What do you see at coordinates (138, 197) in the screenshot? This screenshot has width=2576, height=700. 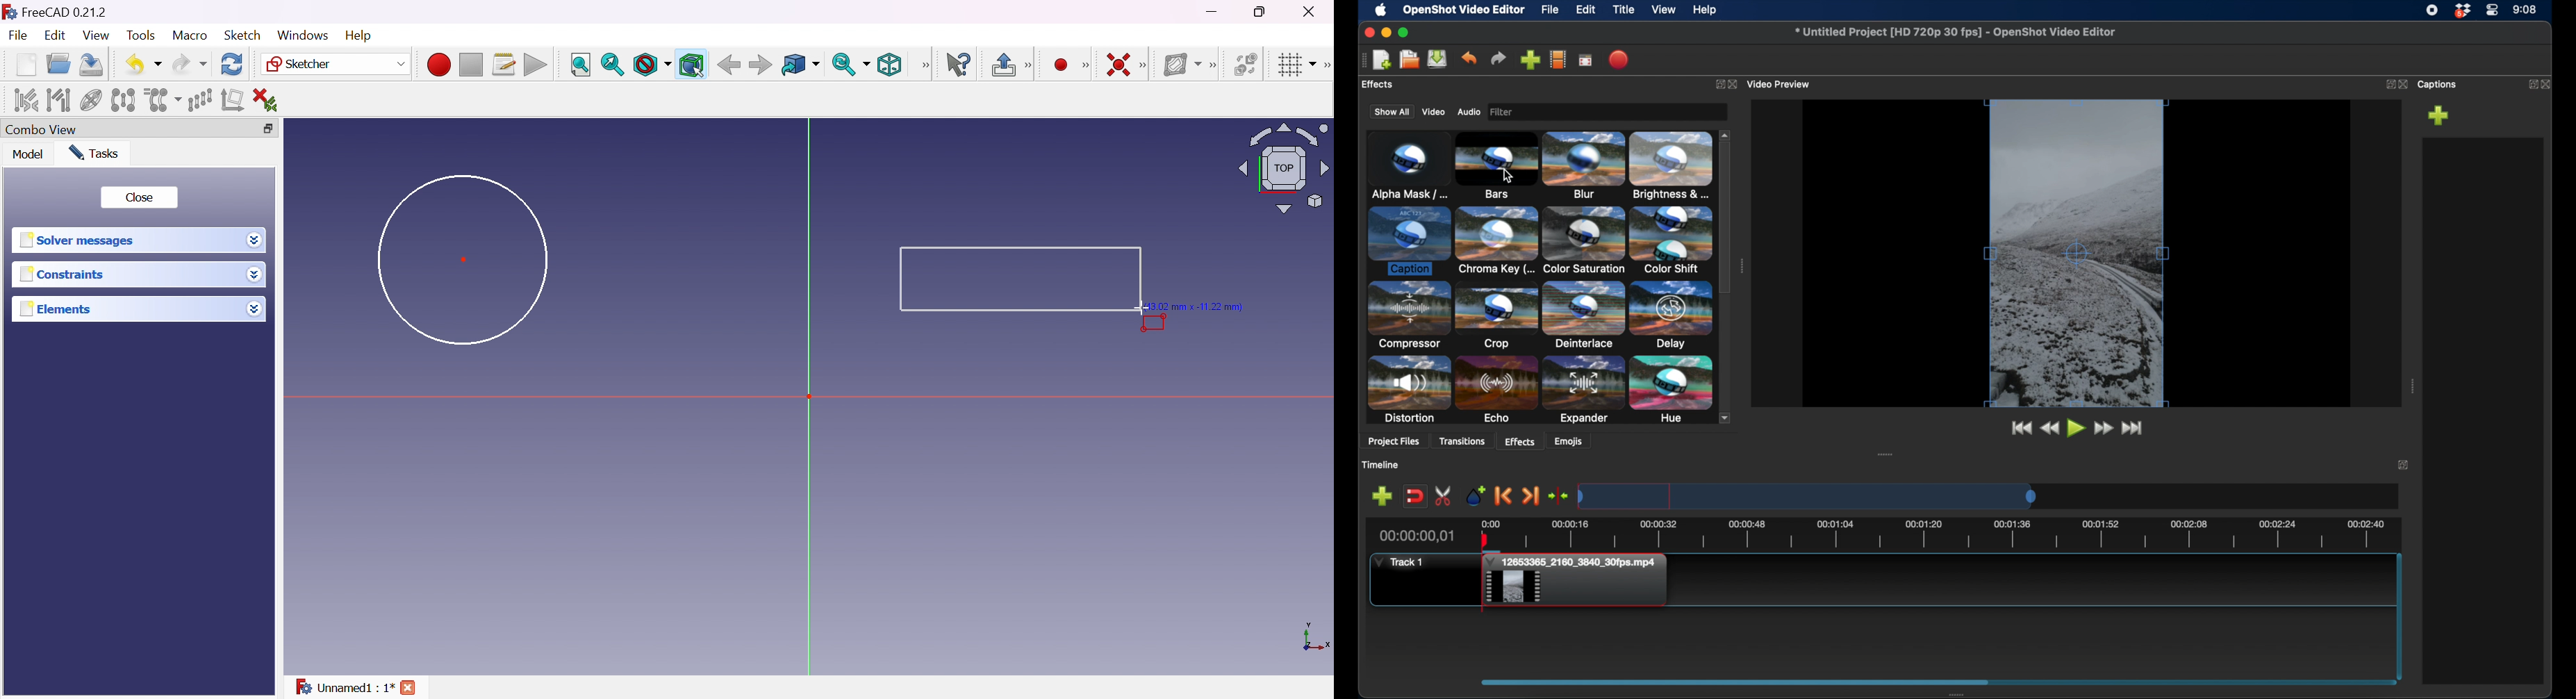 I see `Close` at bounding box center [138, 197].